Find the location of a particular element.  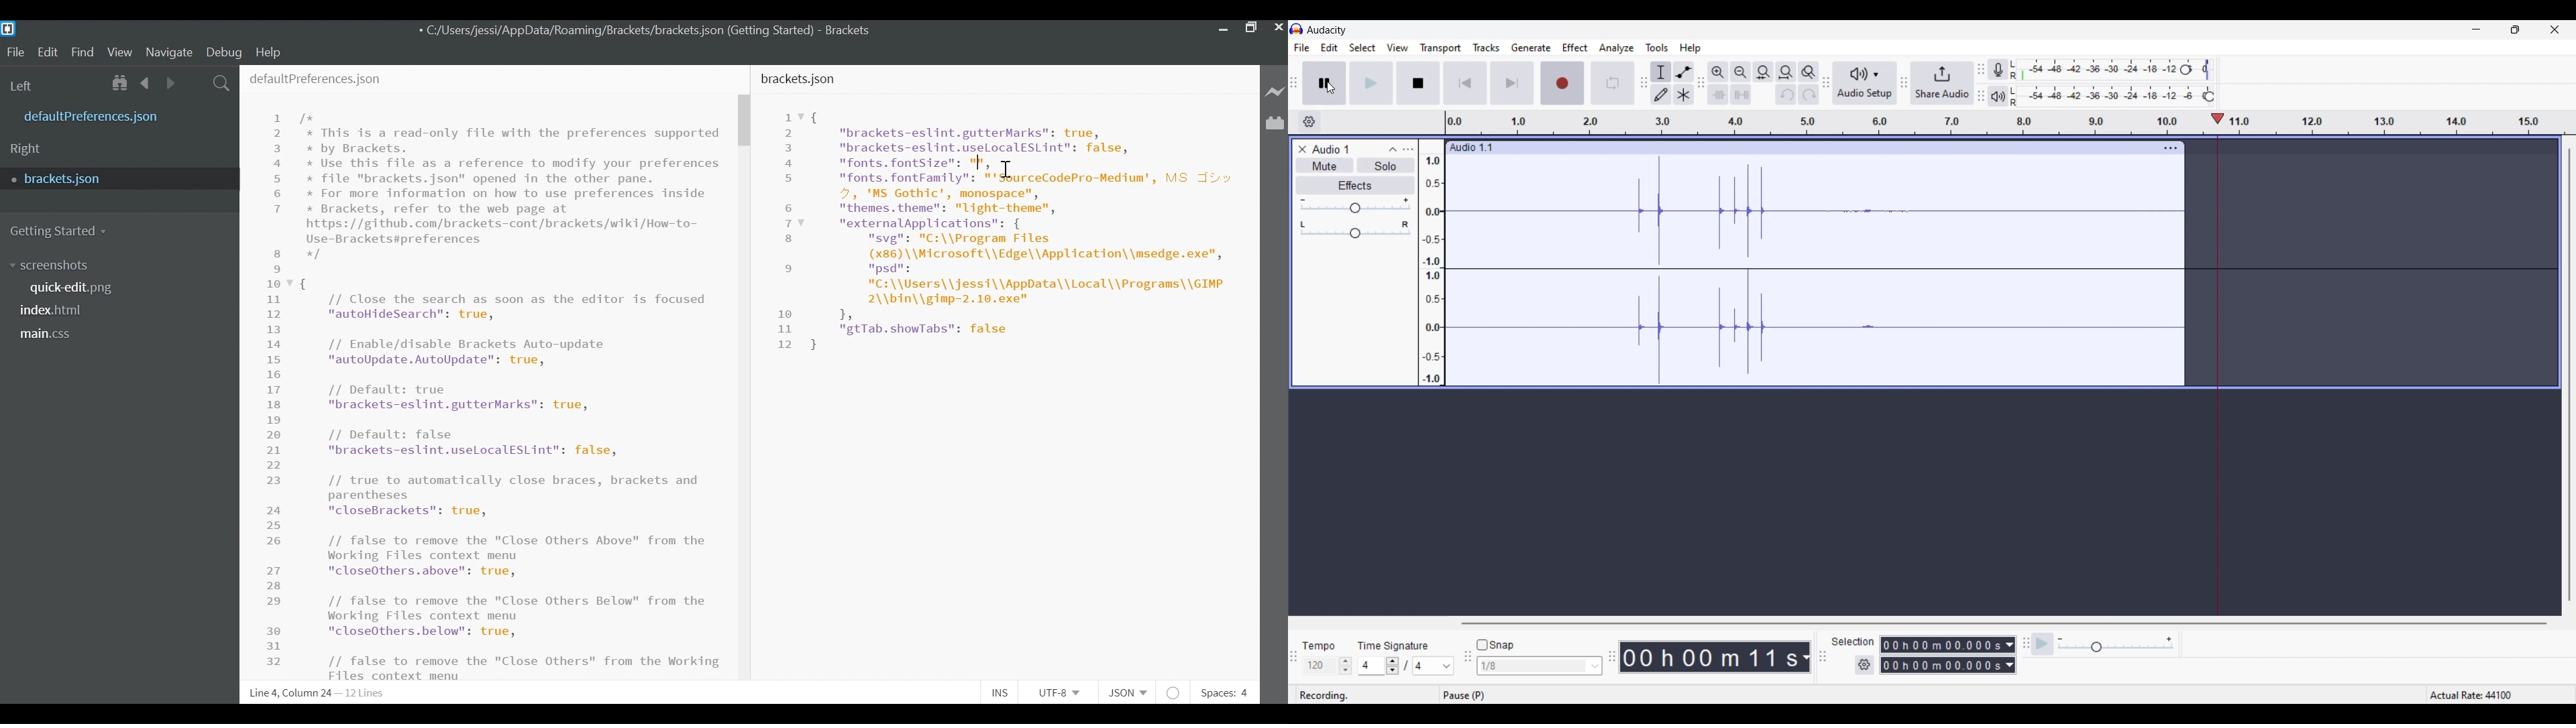

Find is located at coordinates (83, 53).